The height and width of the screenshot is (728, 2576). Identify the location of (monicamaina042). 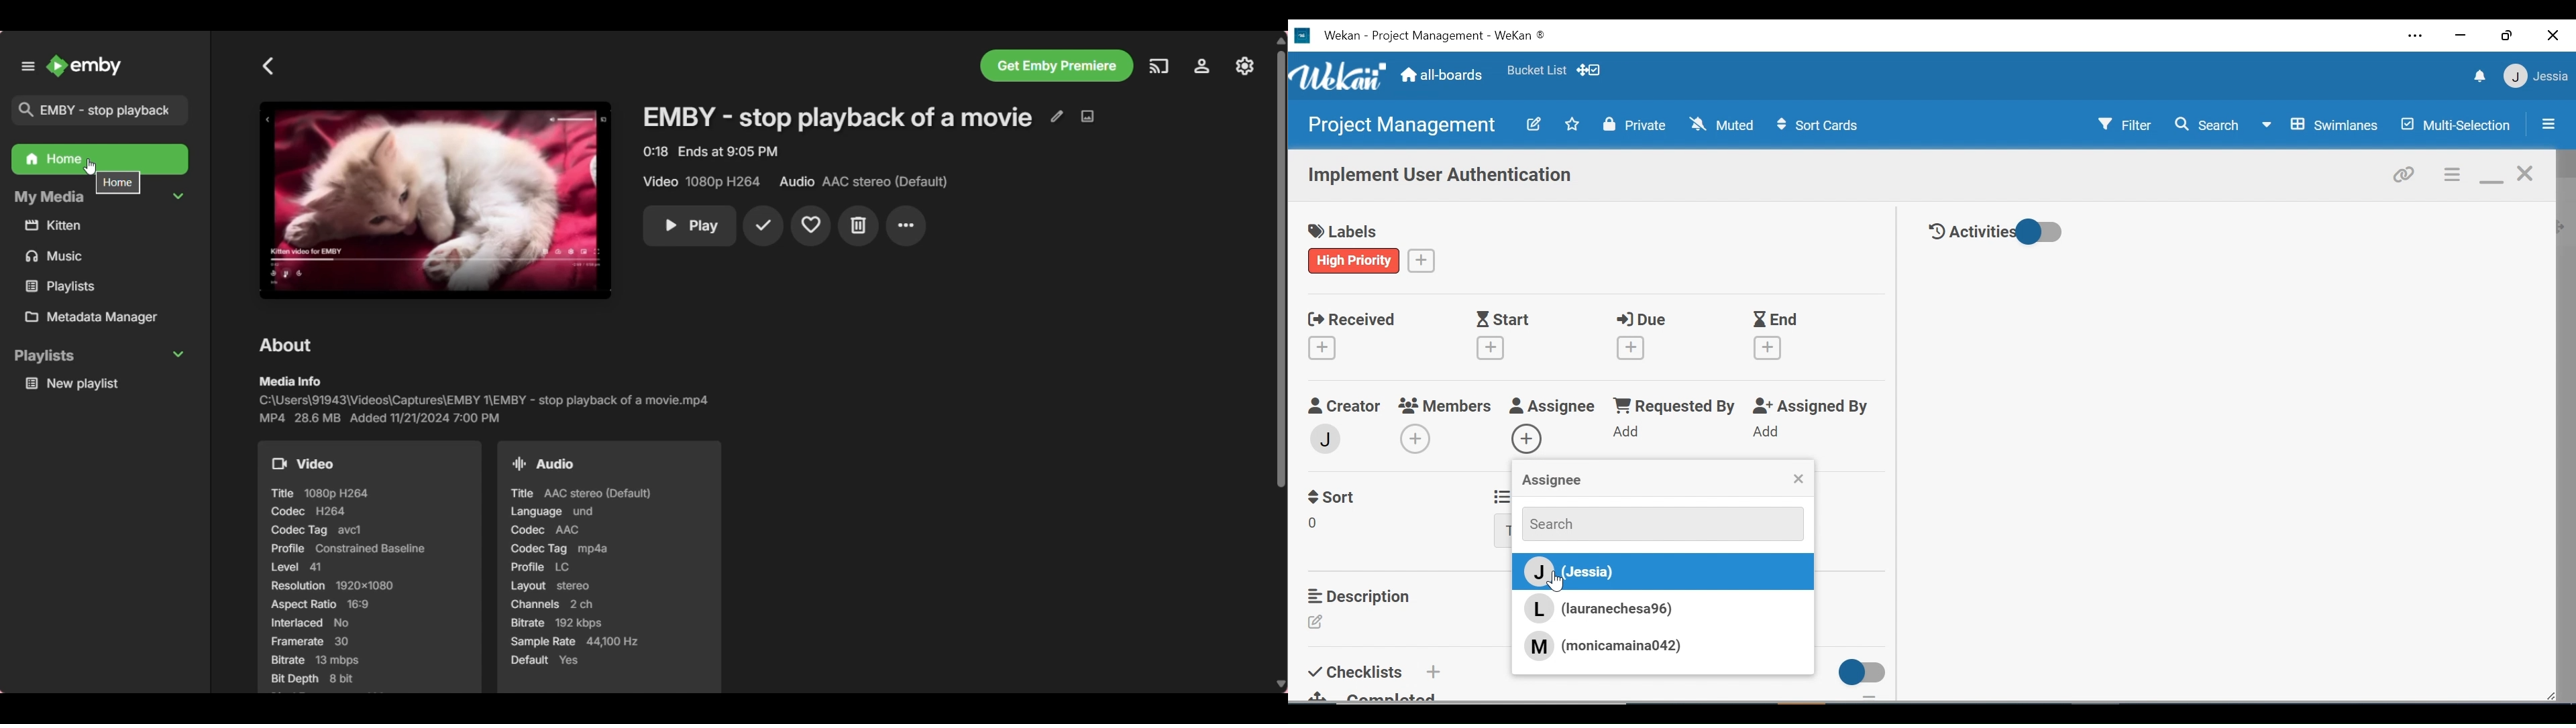
(1603, 645).